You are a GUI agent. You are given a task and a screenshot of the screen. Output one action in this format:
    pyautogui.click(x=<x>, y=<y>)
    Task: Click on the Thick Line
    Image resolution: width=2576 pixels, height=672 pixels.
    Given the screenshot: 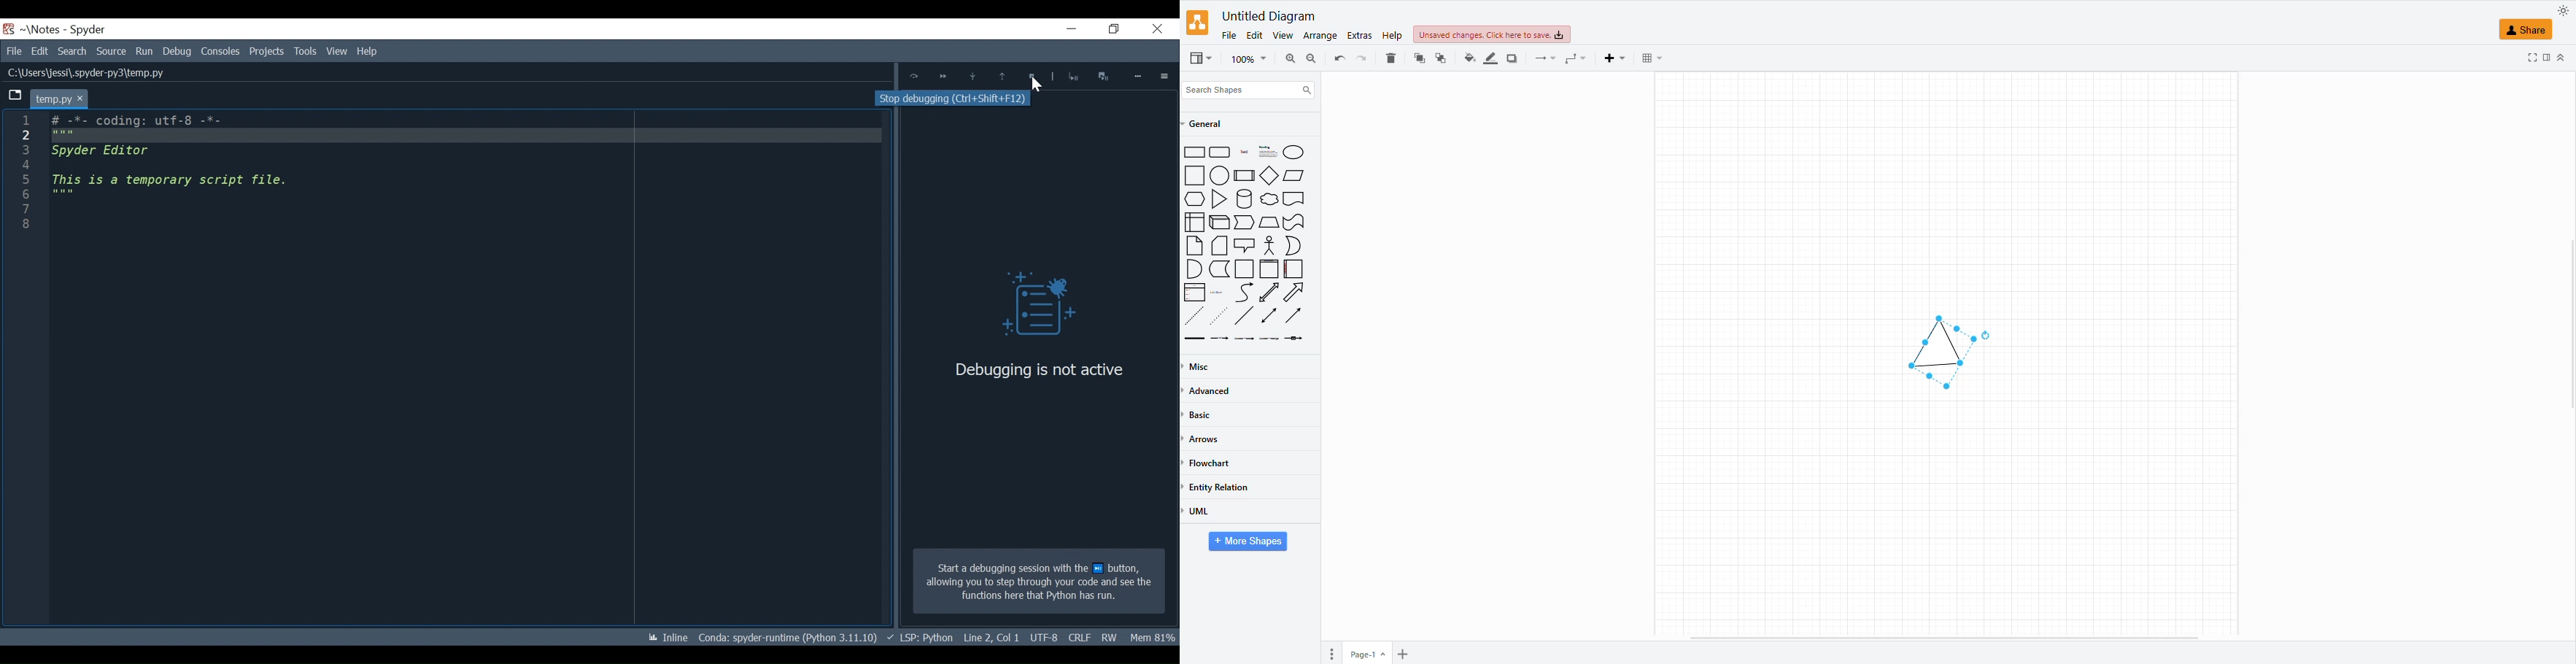 What is the action you would take?
    pyautogui.click(x=1194, y=339)
    